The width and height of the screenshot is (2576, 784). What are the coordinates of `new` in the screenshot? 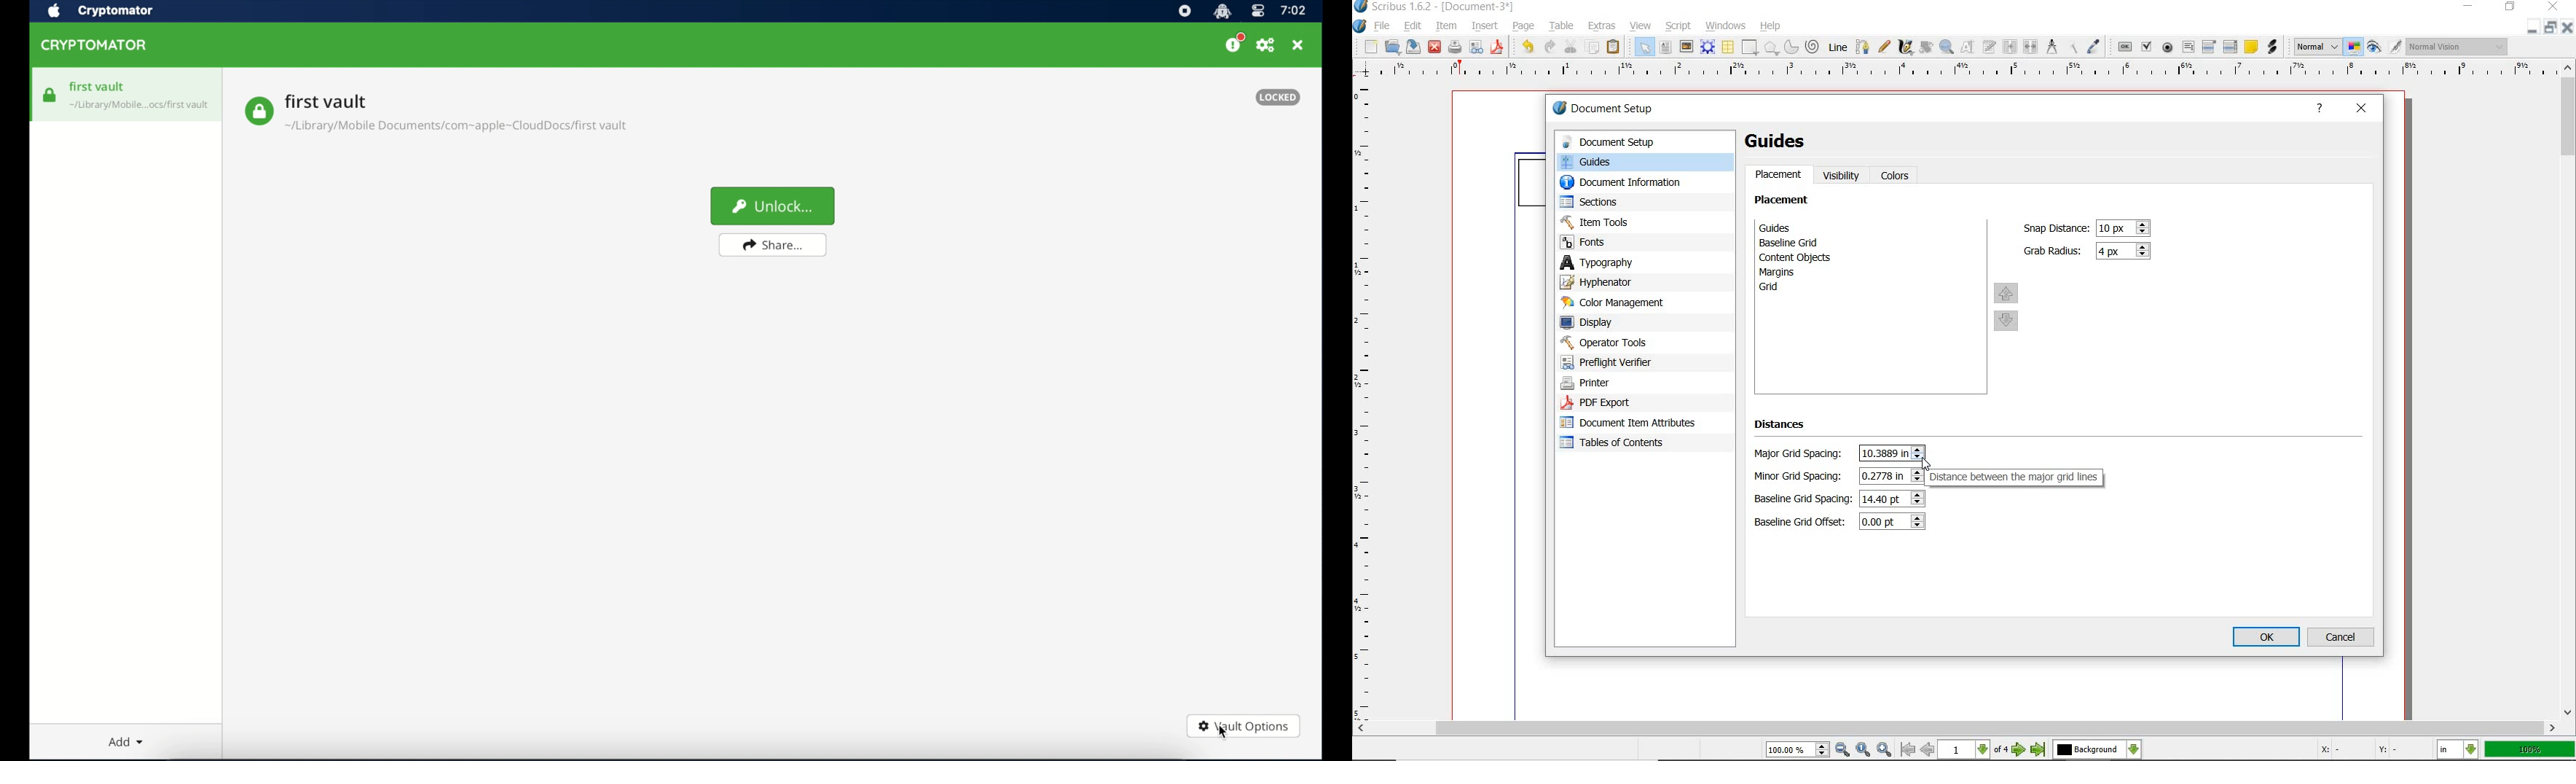 It's located at (1369, 47).